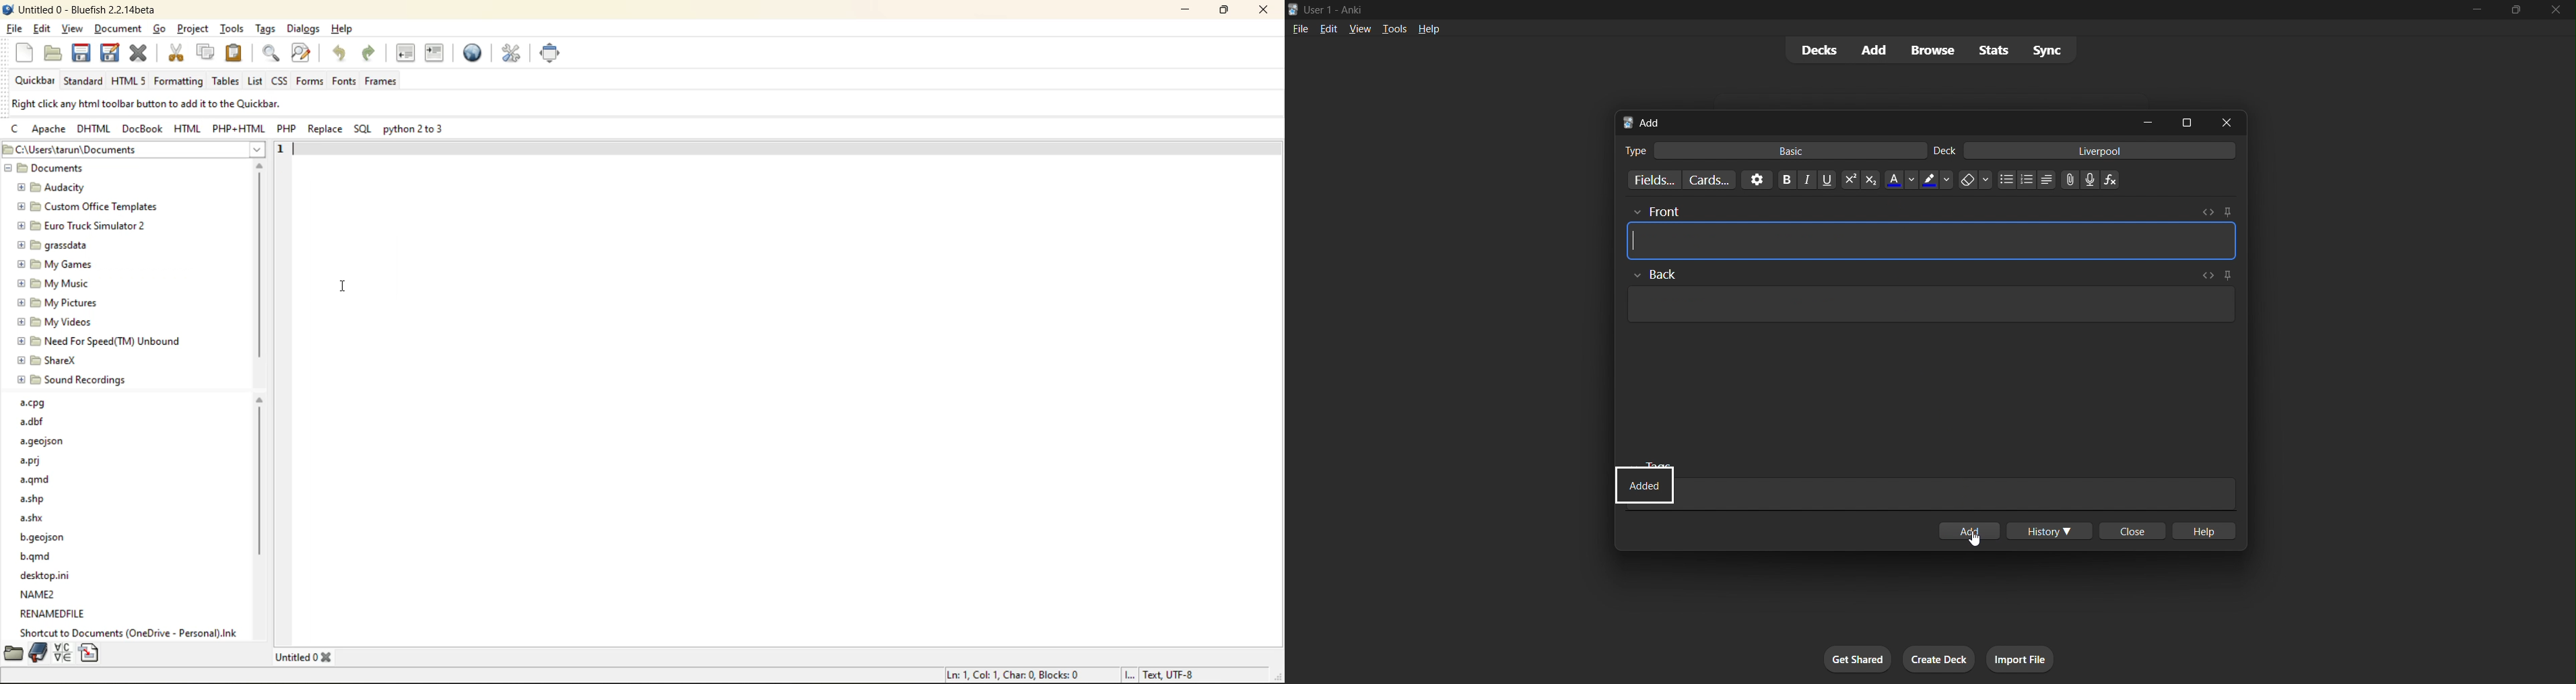 This screenshot has width=2576, height=700. I want to click on decks, so click(1814, 49).